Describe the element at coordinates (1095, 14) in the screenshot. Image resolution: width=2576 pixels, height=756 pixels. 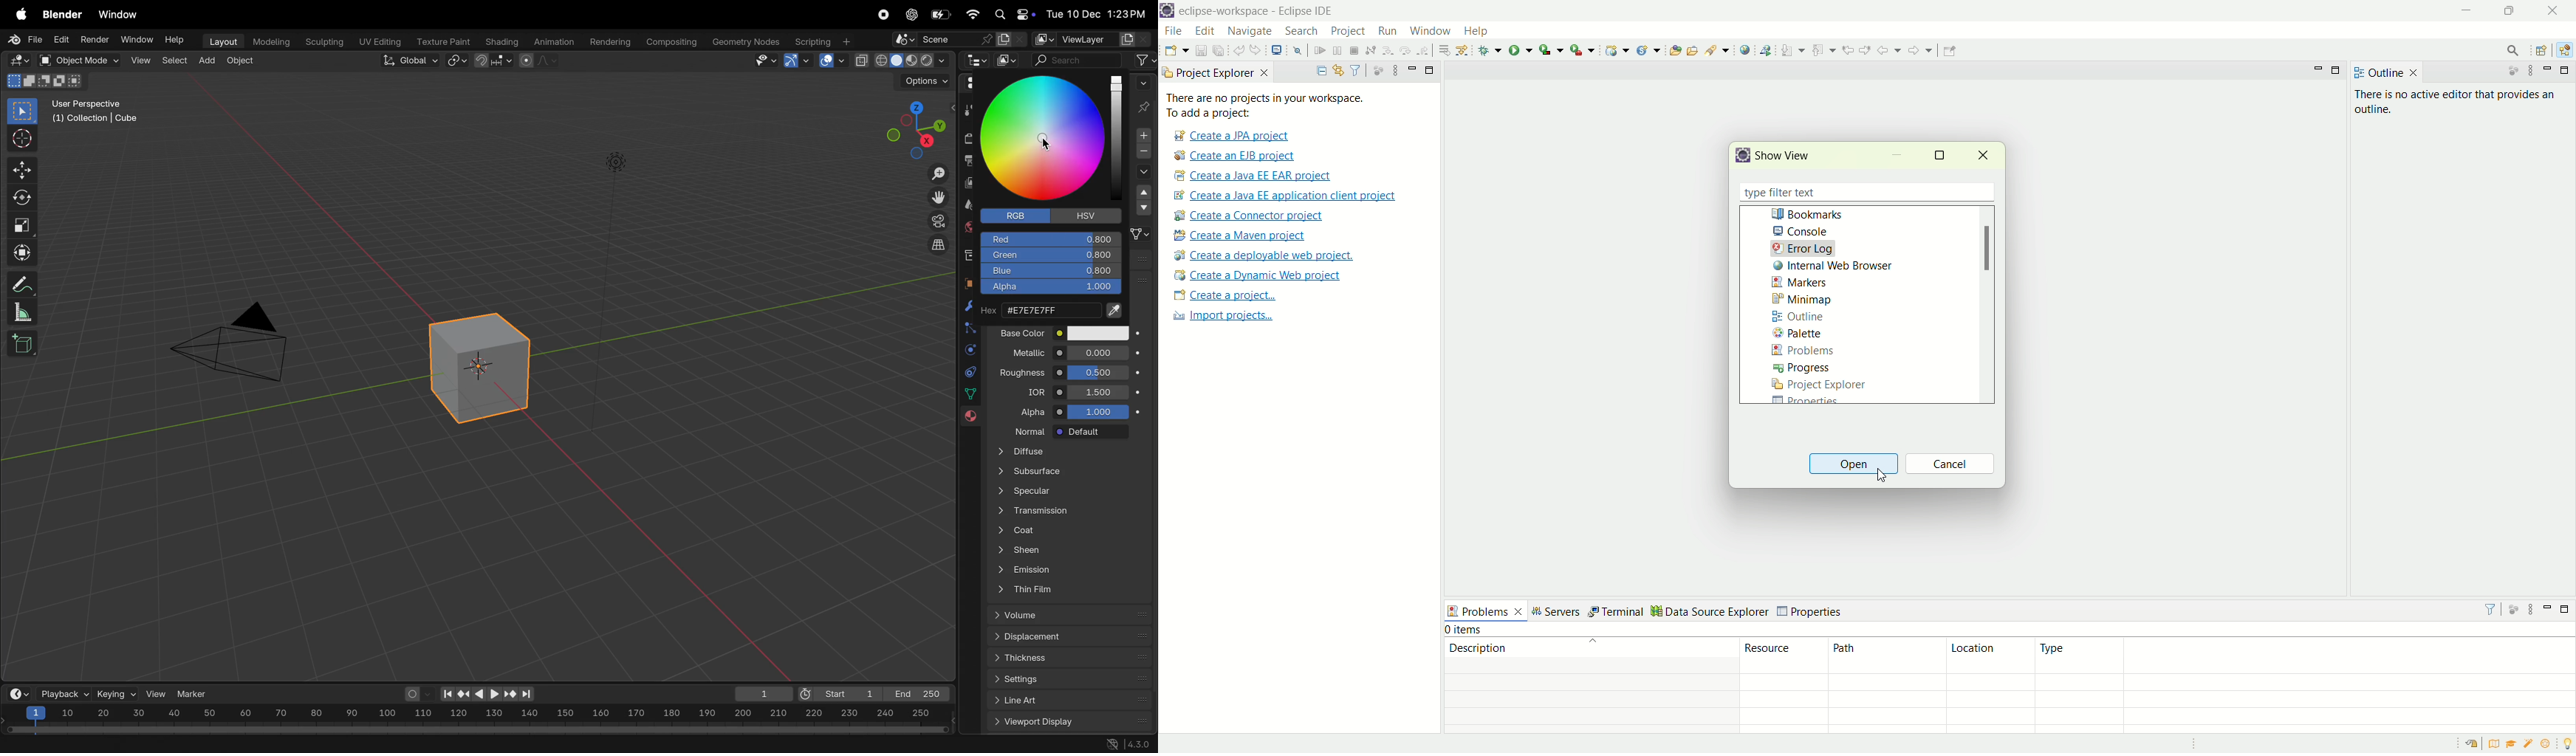
I see `Tue 12 dec 1.23 pm` at that location.